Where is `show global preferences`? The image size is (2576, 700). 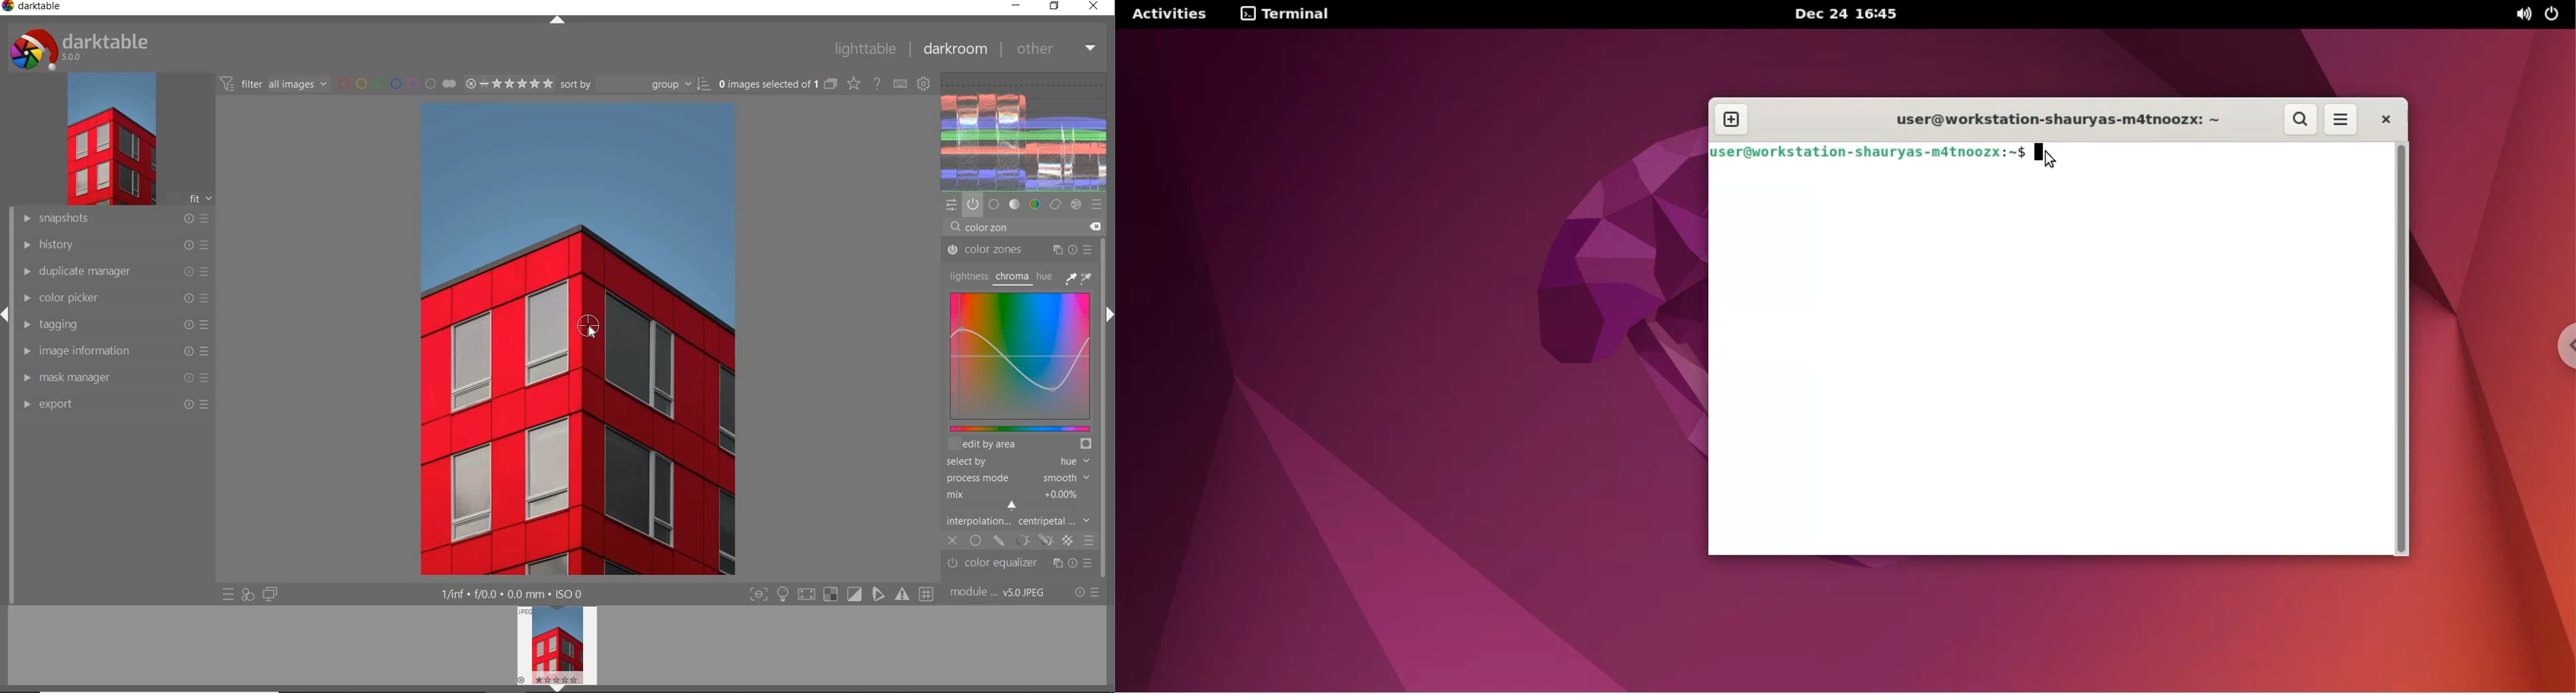 show global preferences is located at coordinates (925, 85).